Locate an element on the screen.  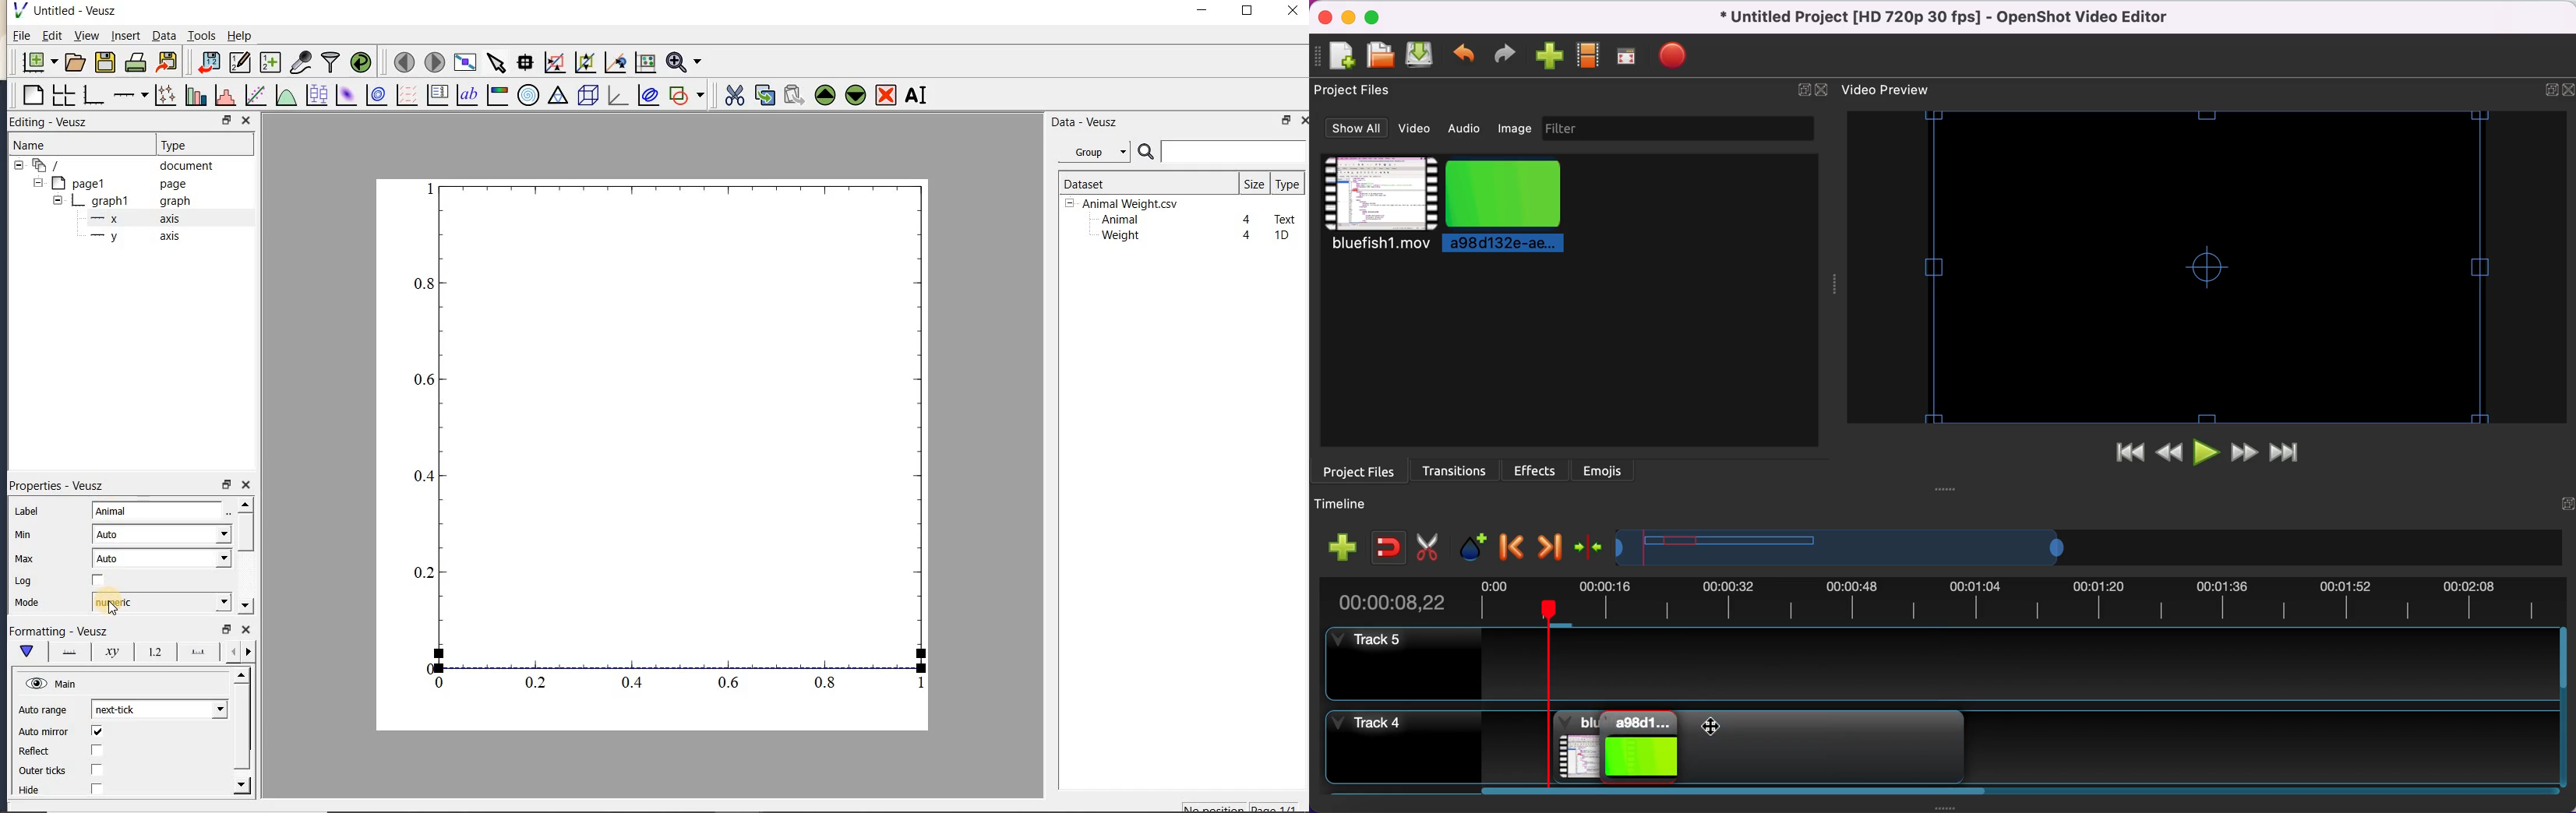
add file is located at coordinates (1336, 56).